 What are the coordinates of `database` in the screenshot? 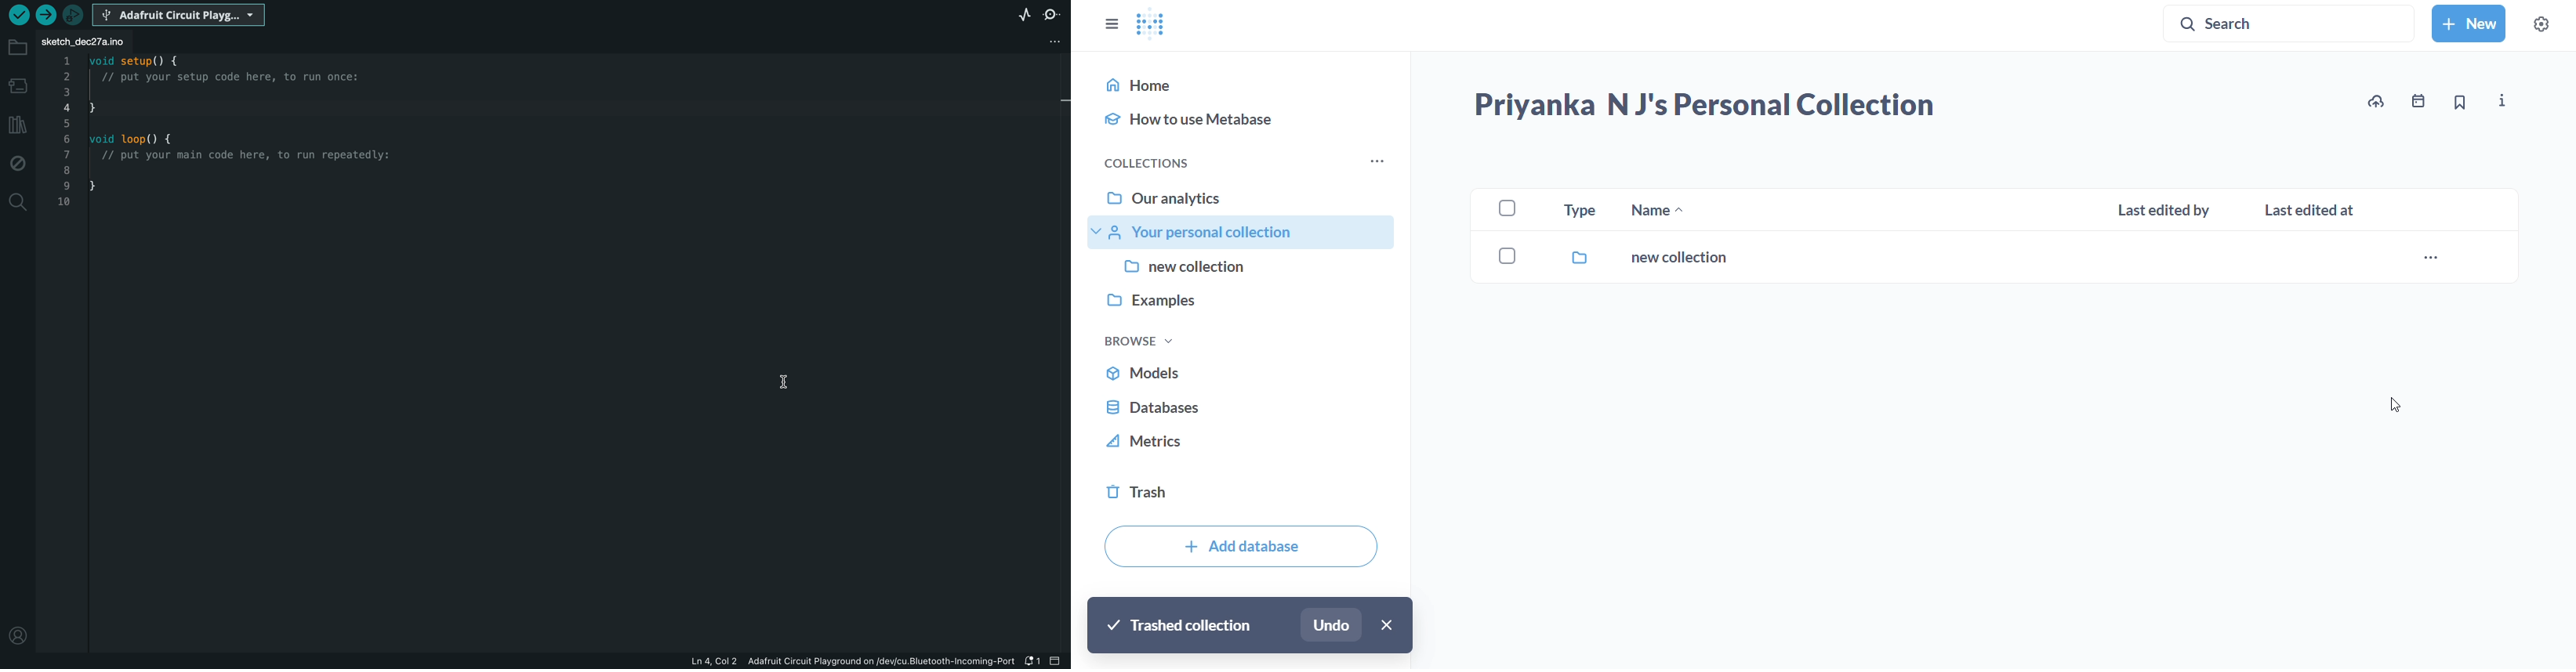 It's located at (1240, 408).